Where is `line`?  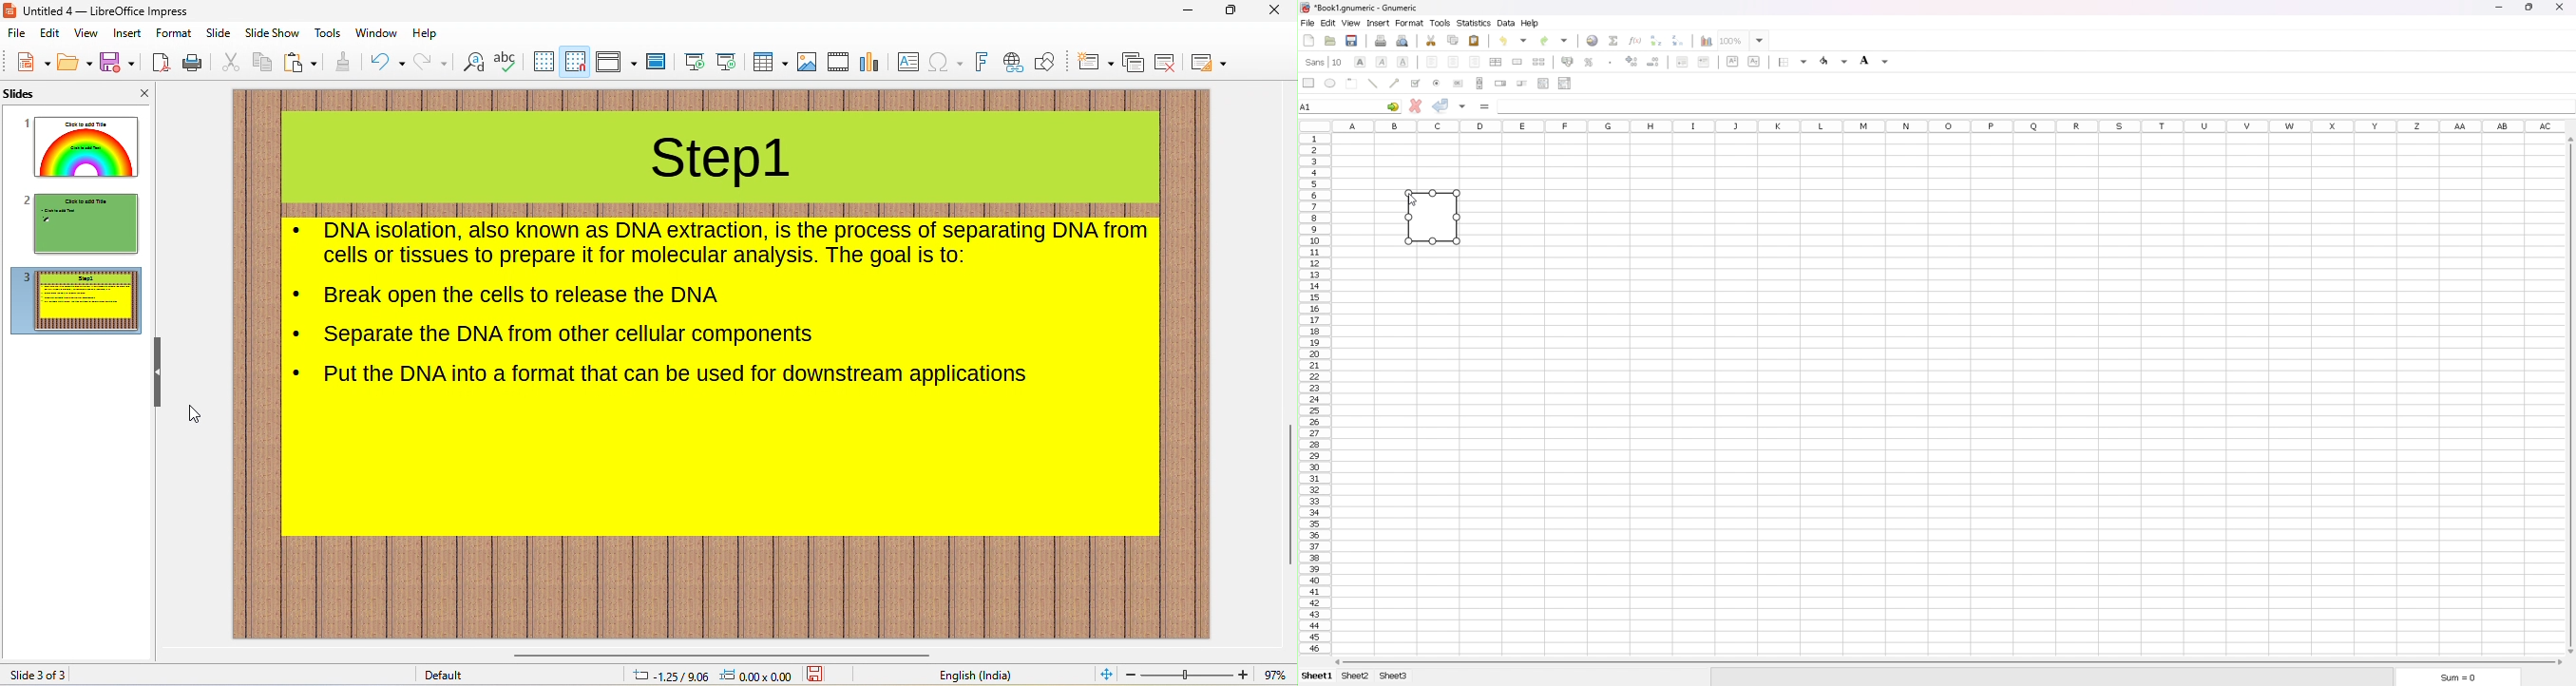
line is located at coordinates (1373, 83).